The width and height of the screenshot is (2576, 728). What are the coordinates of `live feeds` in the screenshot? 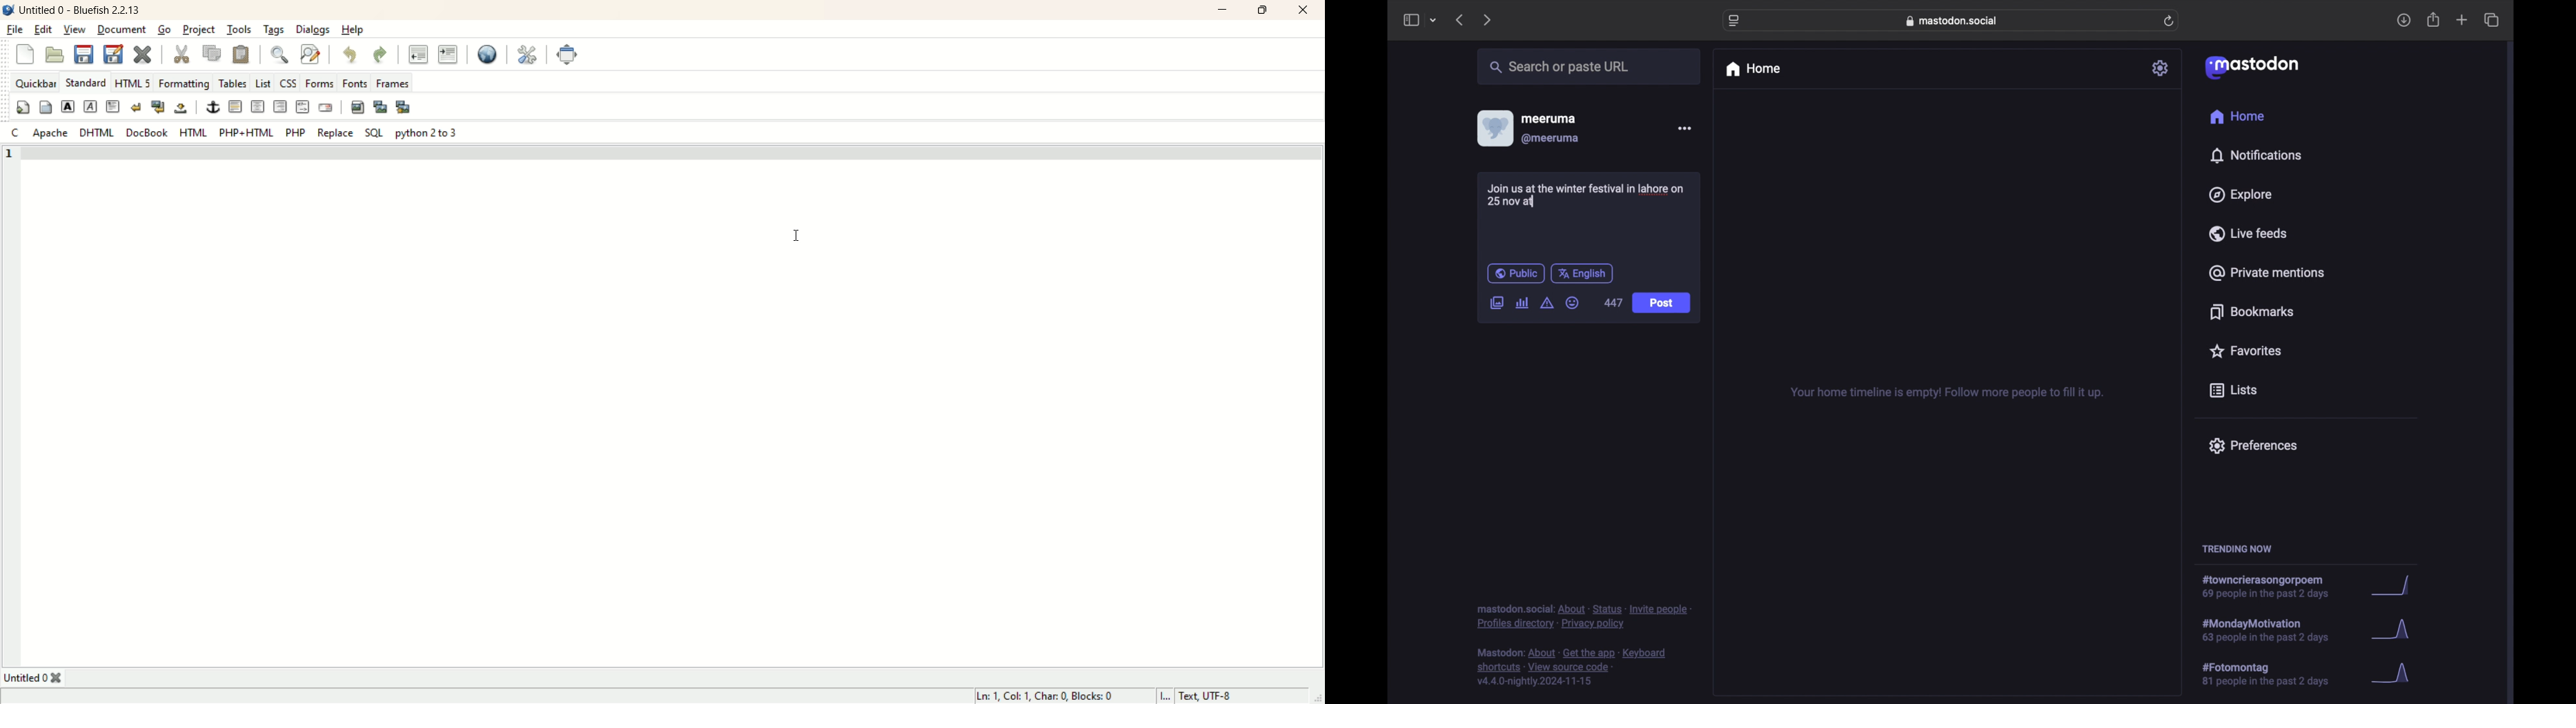 It's located at (2249, 233).